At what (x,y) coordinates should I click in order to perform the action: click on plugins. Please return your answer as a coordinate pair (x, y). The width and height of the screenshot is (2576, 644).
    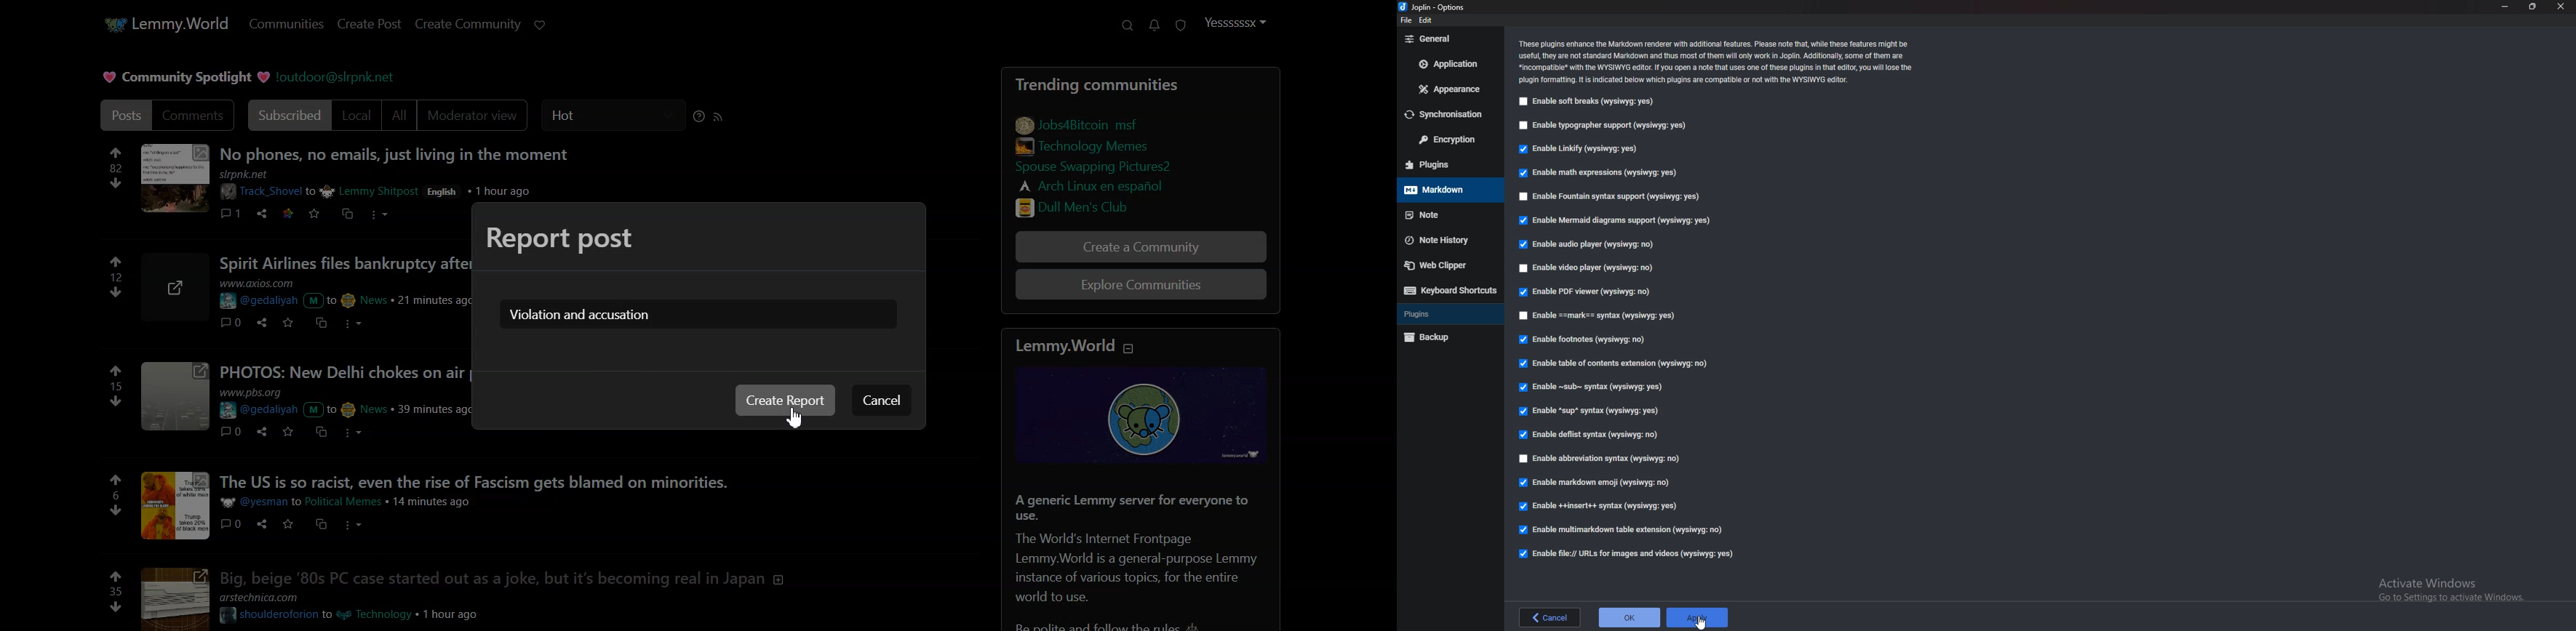
    Looking at the image, I should click on (1441, 165).